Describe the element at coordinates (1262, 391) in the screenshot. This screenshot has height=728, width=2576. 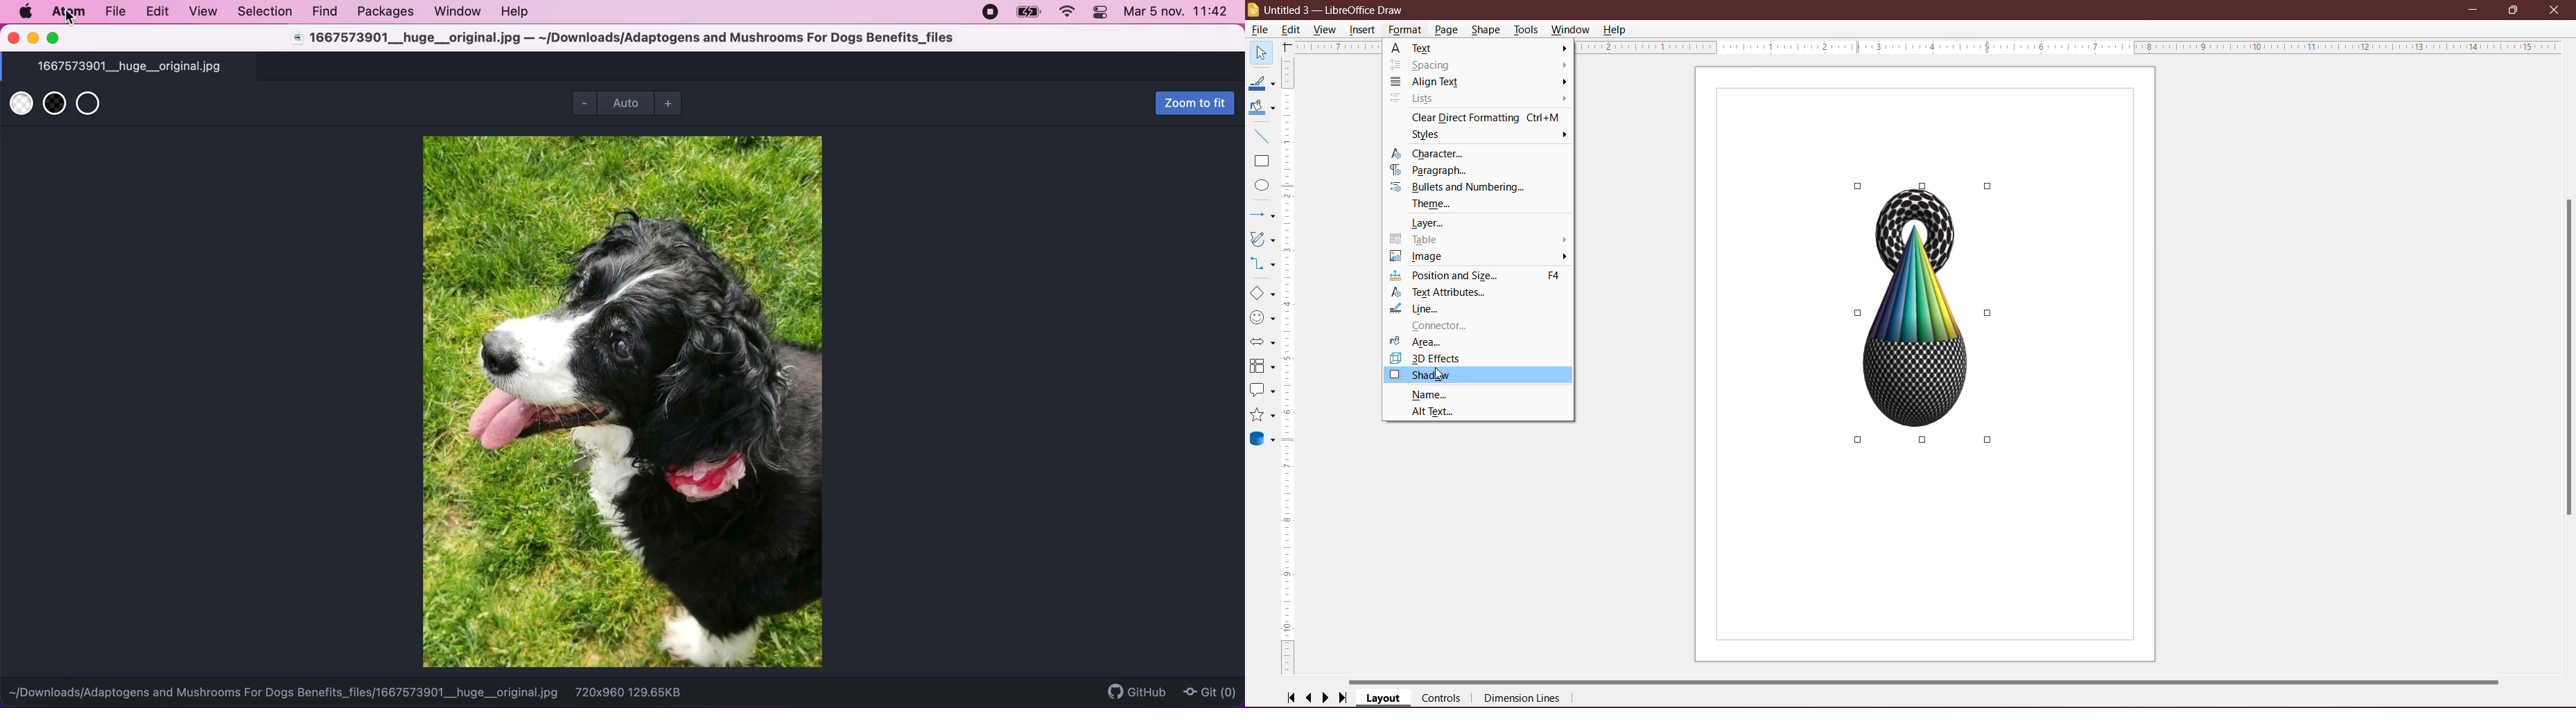
I see `Callout Shapes` at that location.